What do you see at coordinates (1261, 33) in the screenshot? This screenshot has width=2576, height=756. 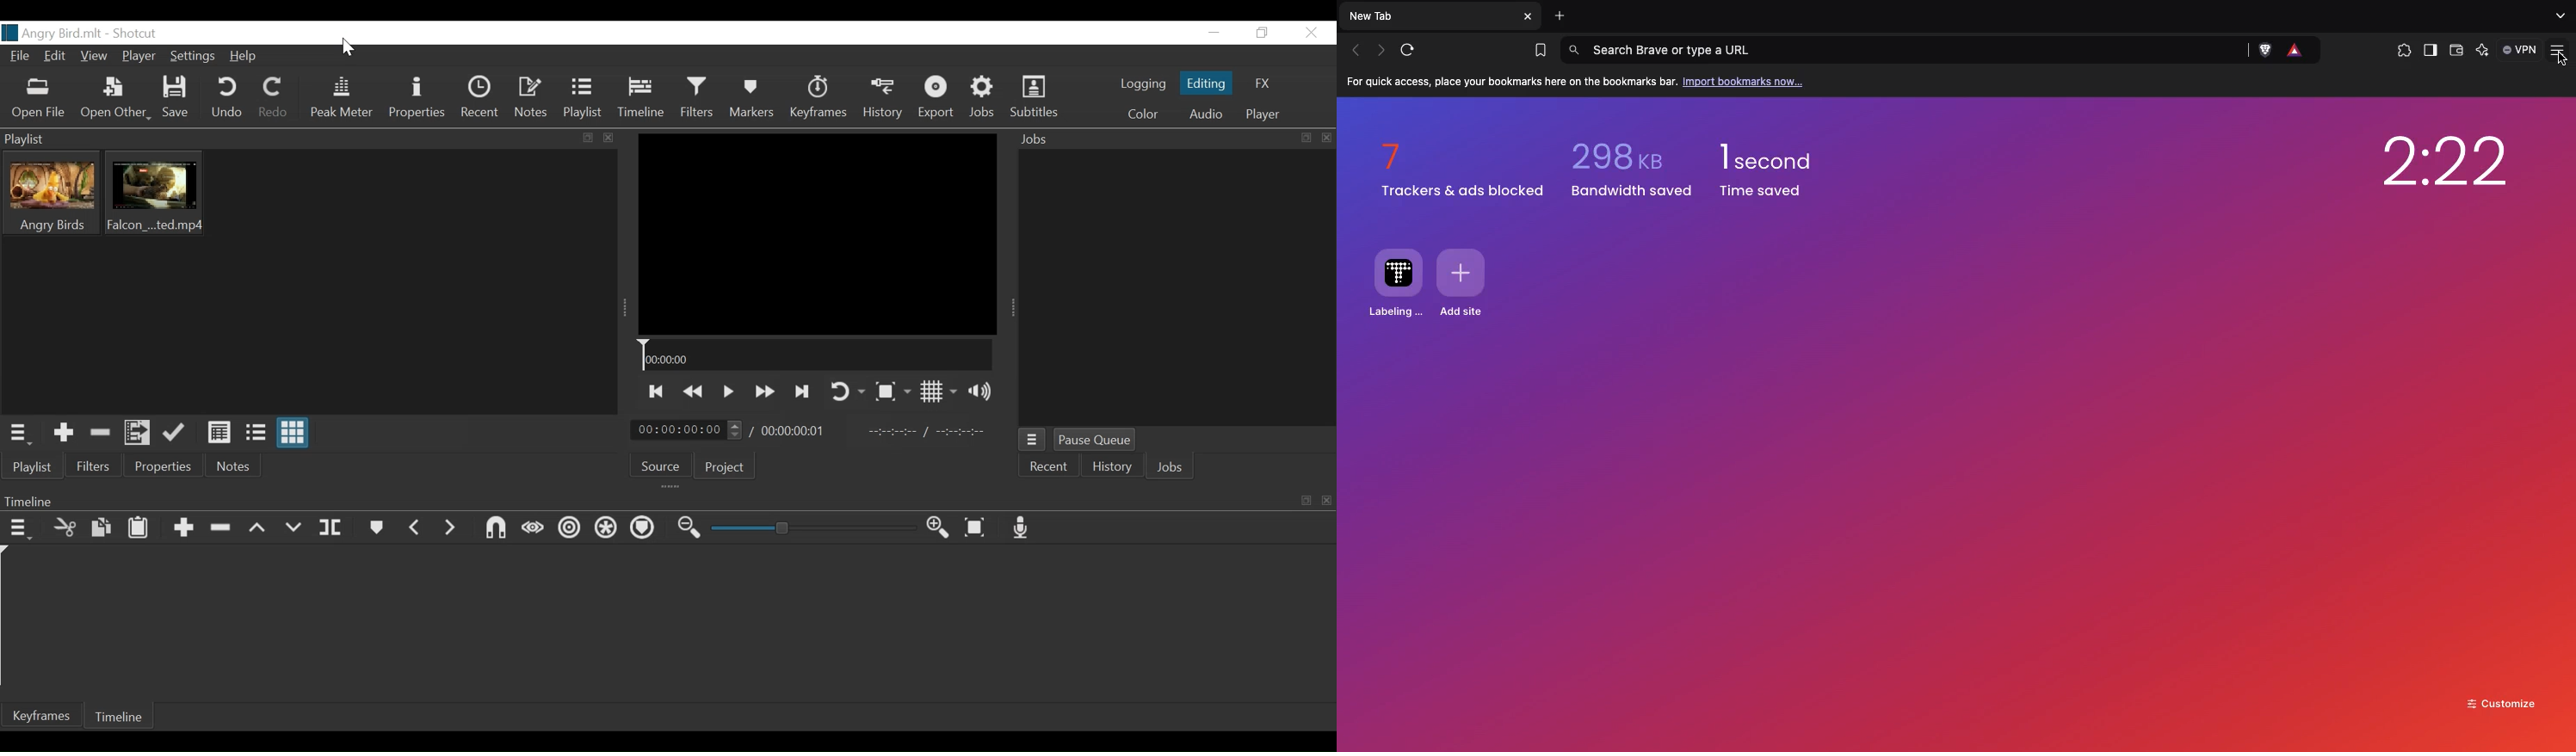 I see `Restore` at bounding box center [1261, 33].